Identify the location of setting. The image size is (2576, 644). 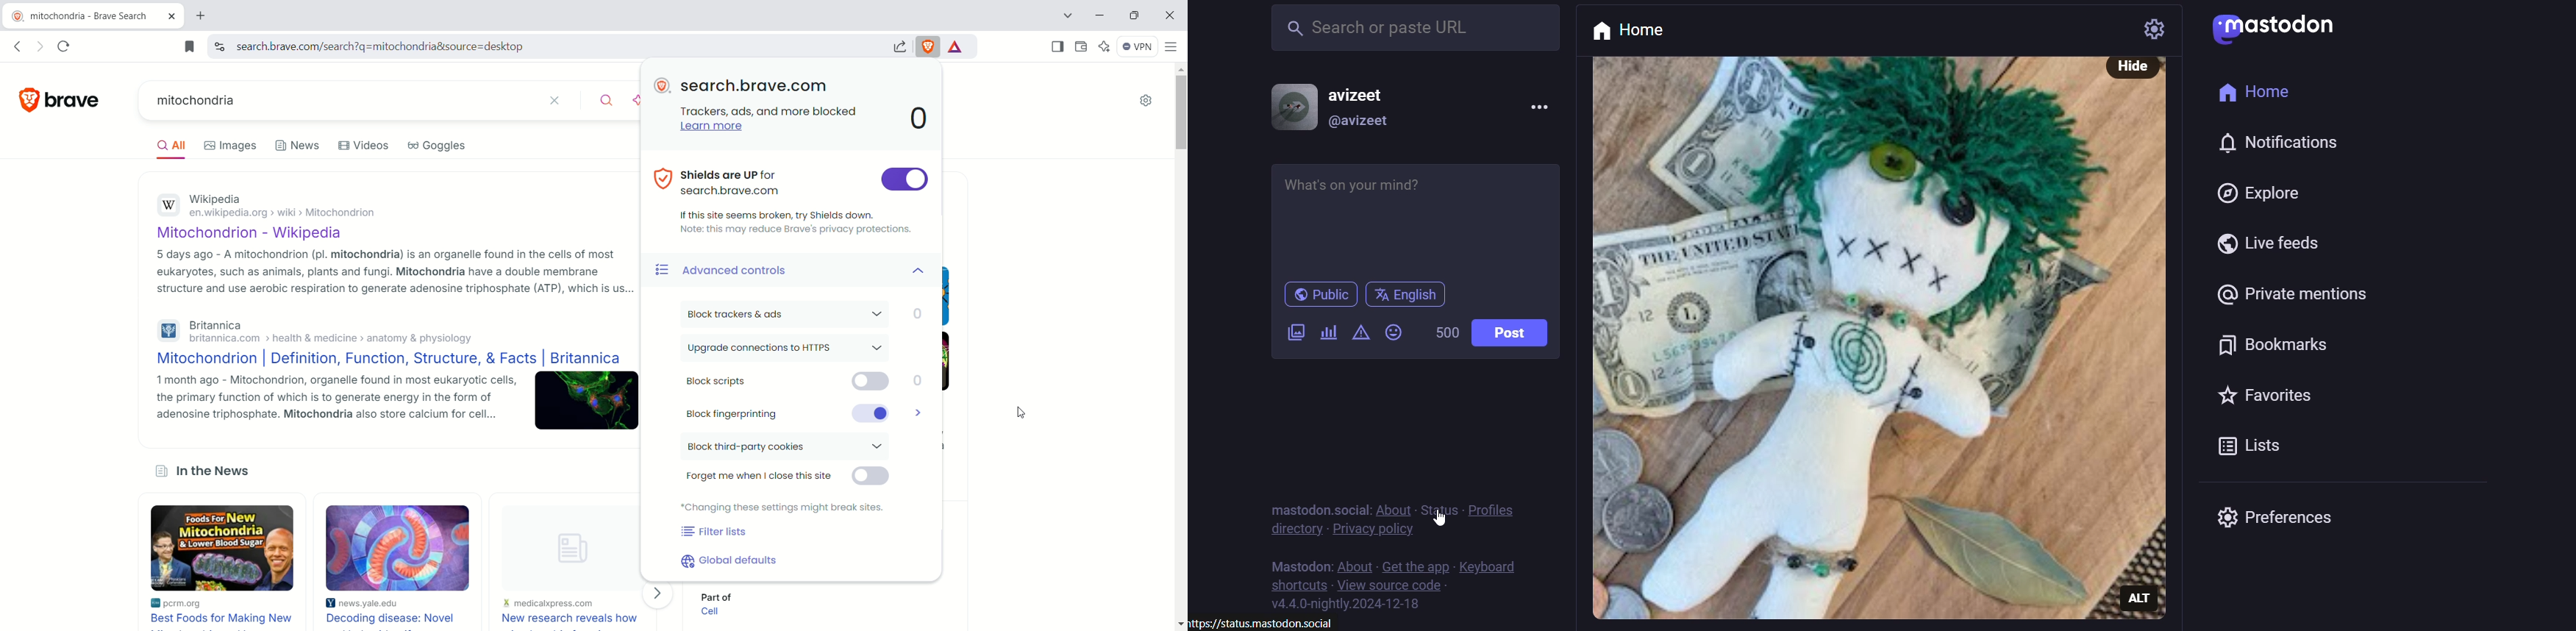
(2157, 29).